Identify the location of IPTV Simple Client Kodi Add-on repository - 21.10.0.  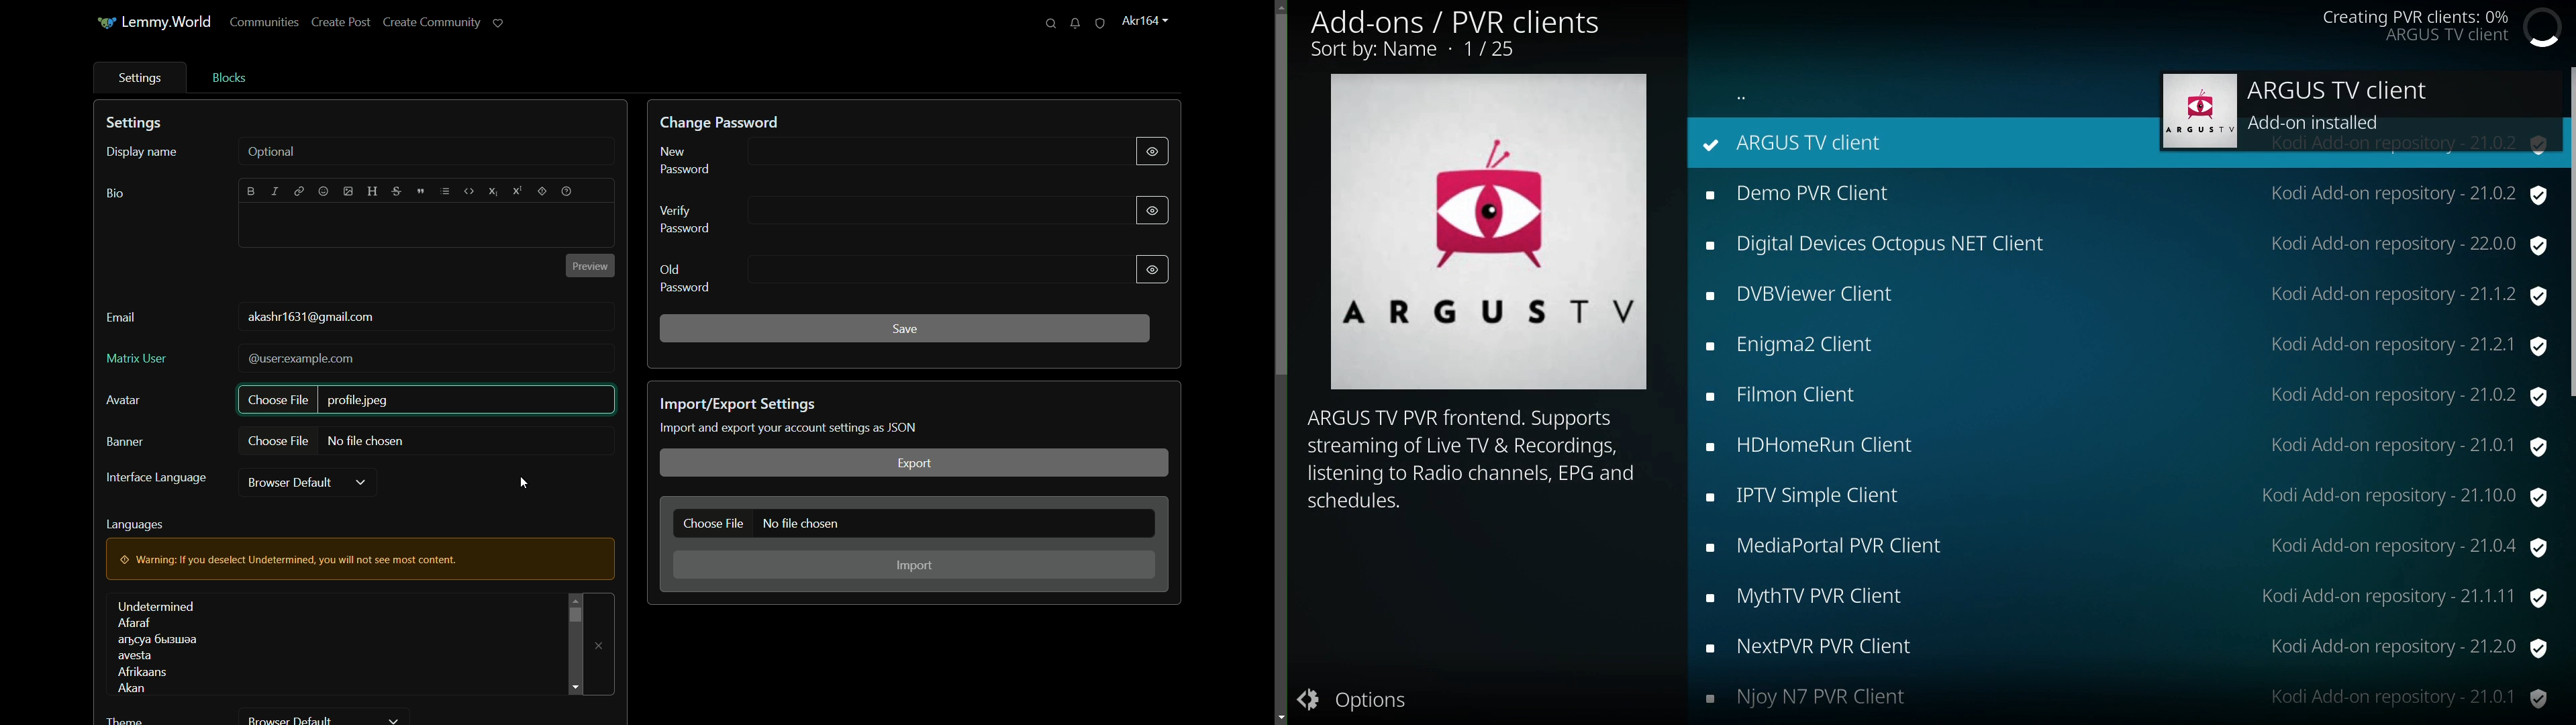
(2118, 497).